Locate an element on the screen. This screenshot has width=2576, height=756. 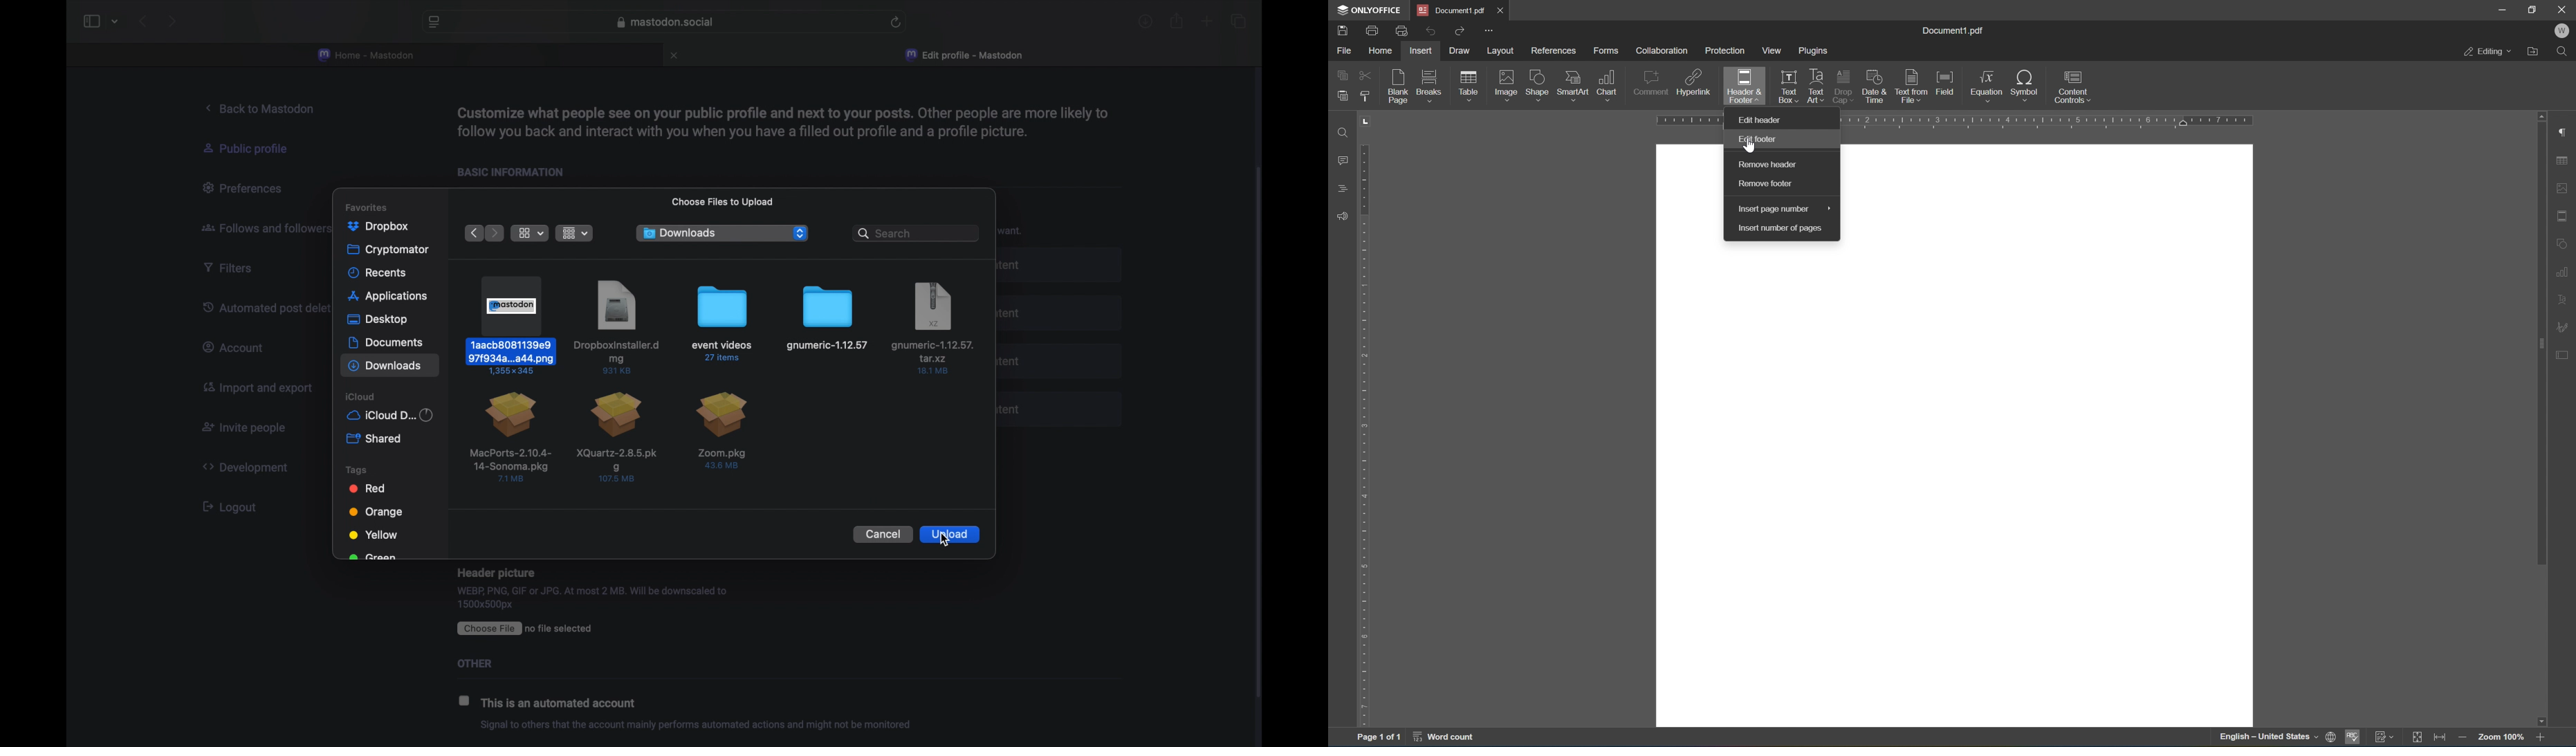
sidebar is located at coordinates (91, 21).